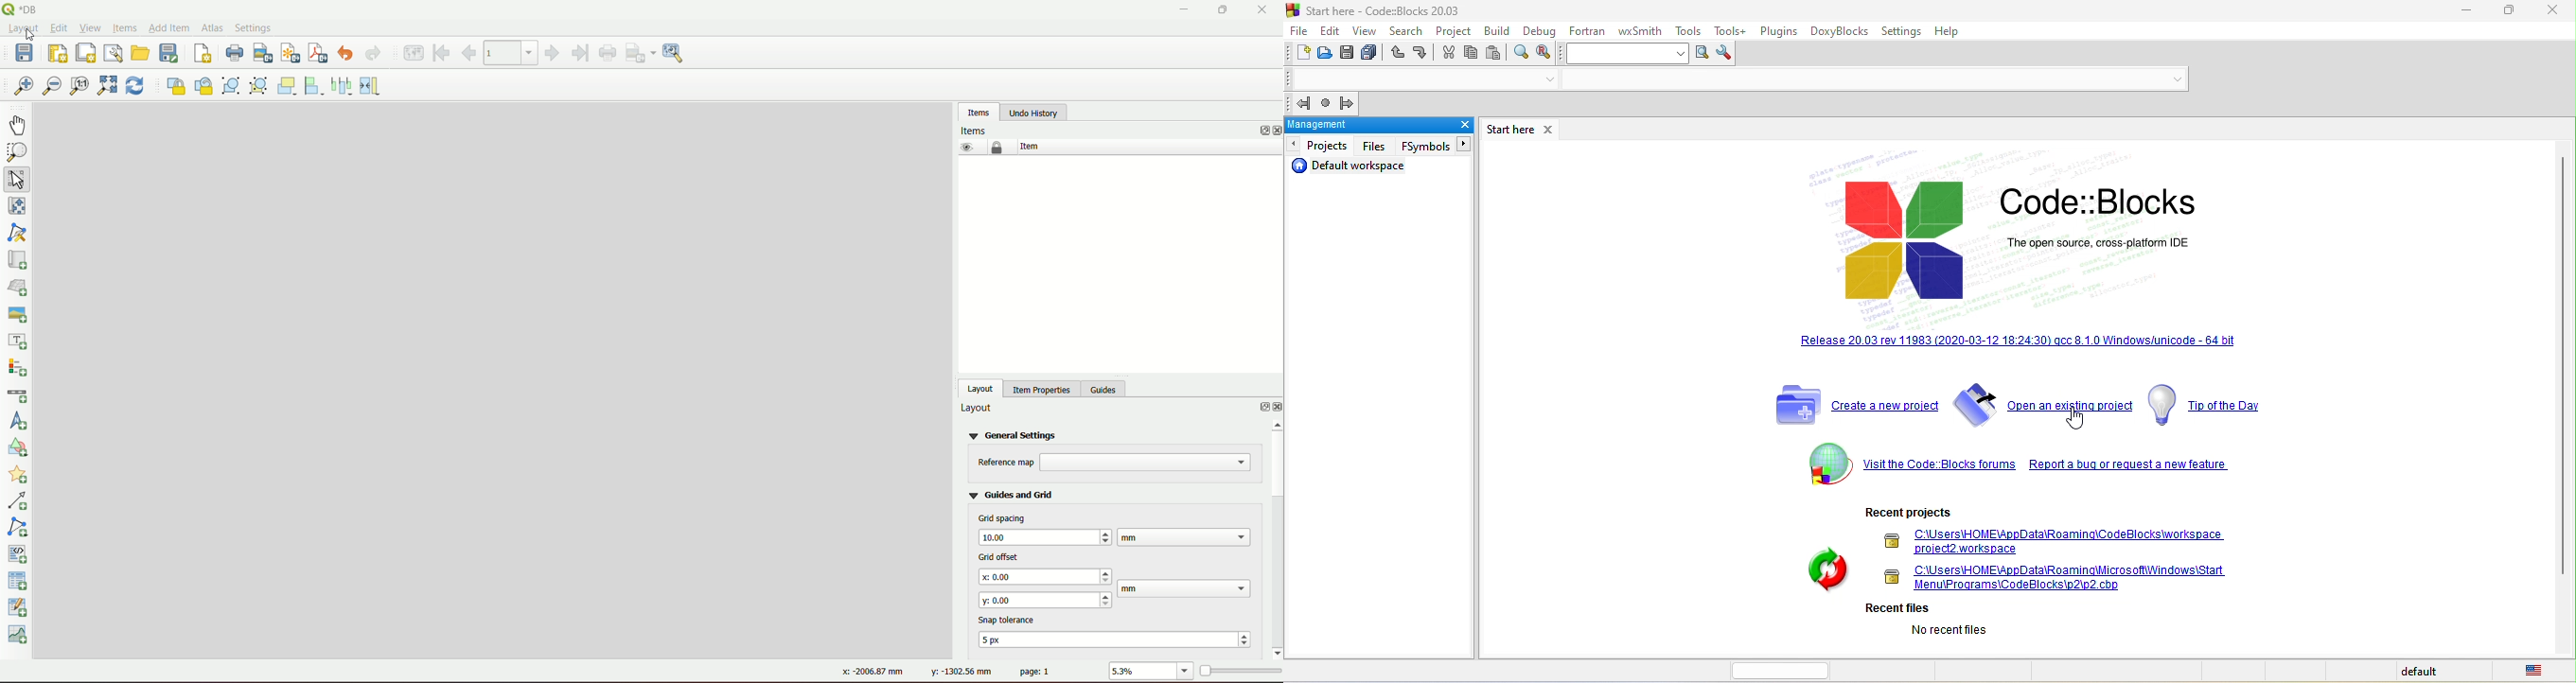 The image size is (2576, 700). Describe the element at coordinates (59, 29) in the screenshot. I see `Edit` at that location.